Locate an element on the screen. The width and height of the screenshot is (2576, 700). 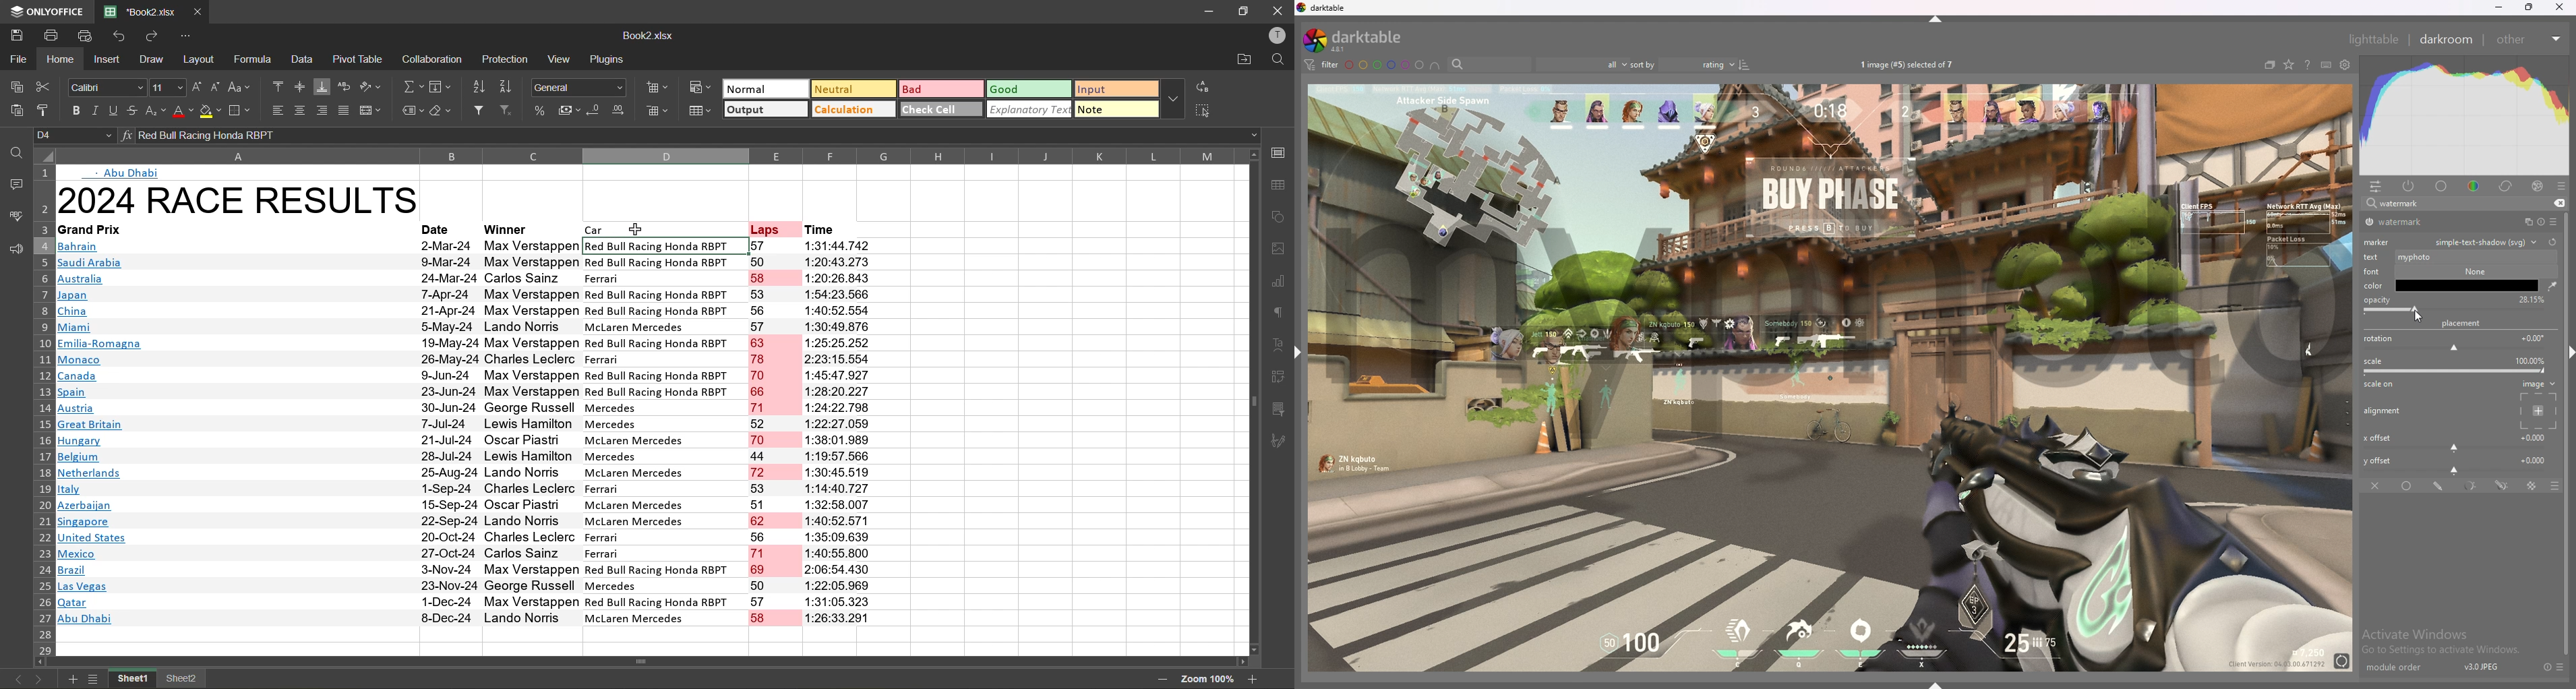
images selected is located at coordinates (1909, 64).